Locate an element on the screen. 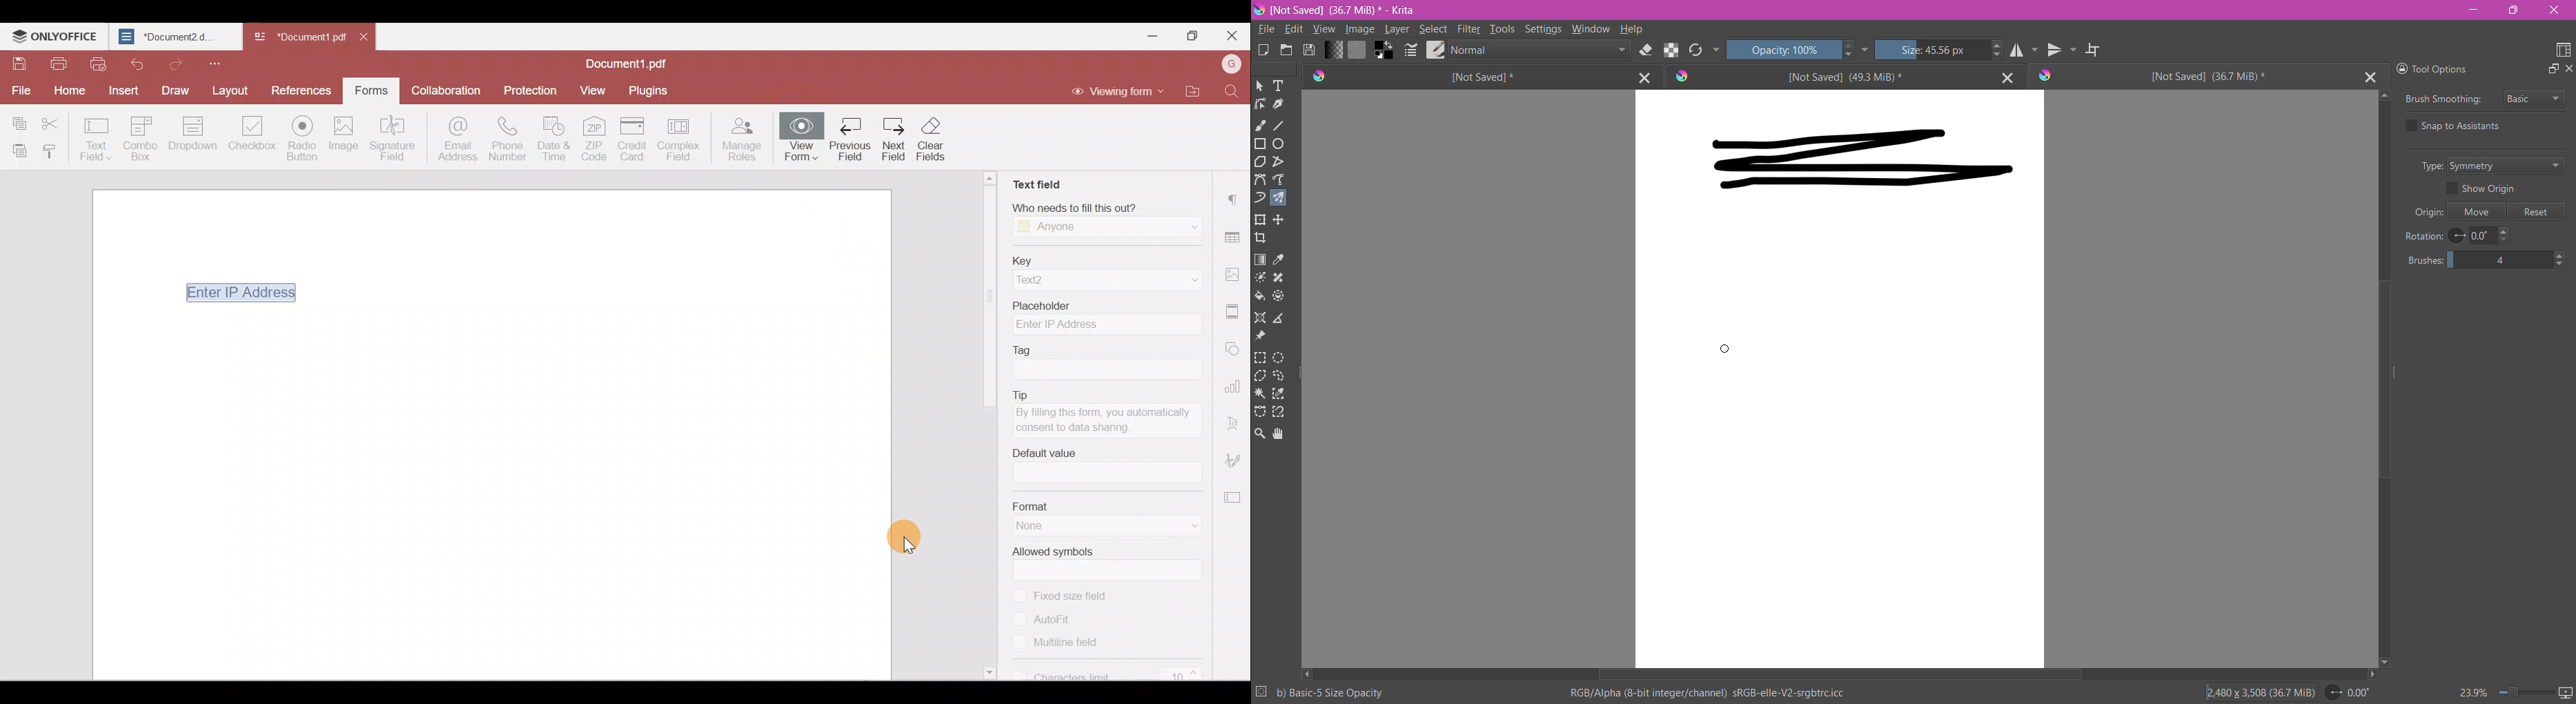 The height and width of the screenshot is (728, 2576). Tip is located at coordinates (1096, 392).